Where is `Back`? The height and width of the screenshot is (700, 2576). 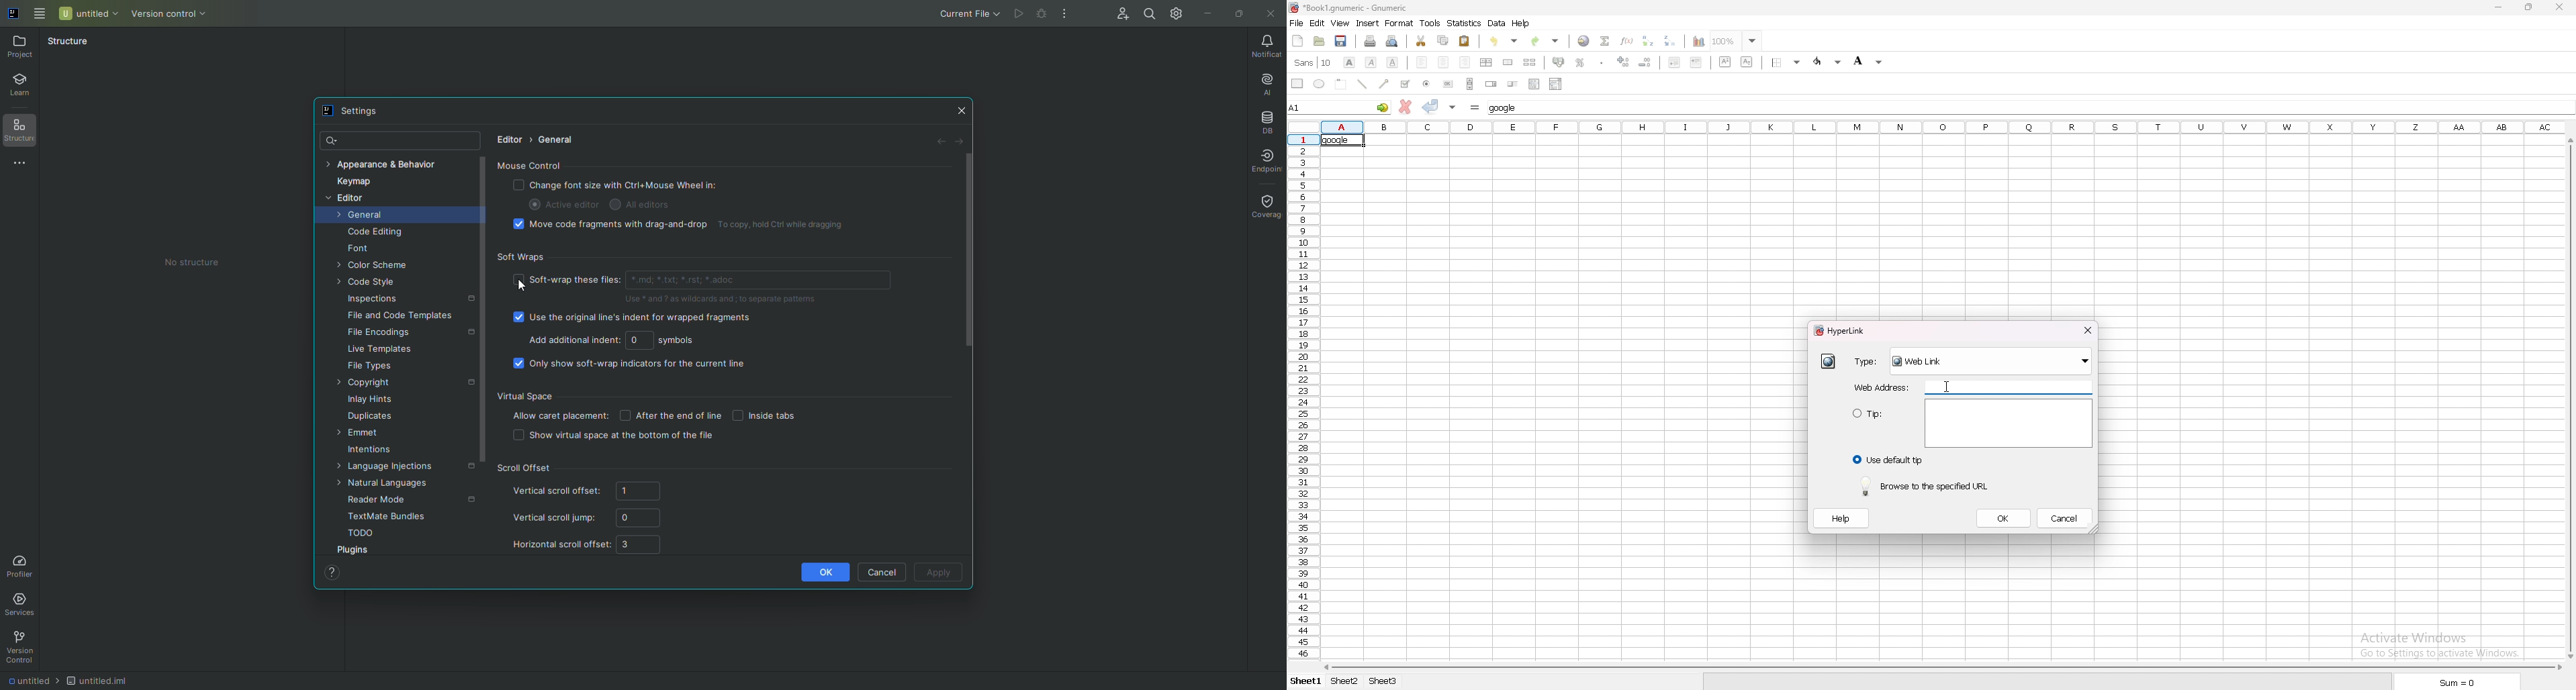 Back is located at coordinates (936, 141).